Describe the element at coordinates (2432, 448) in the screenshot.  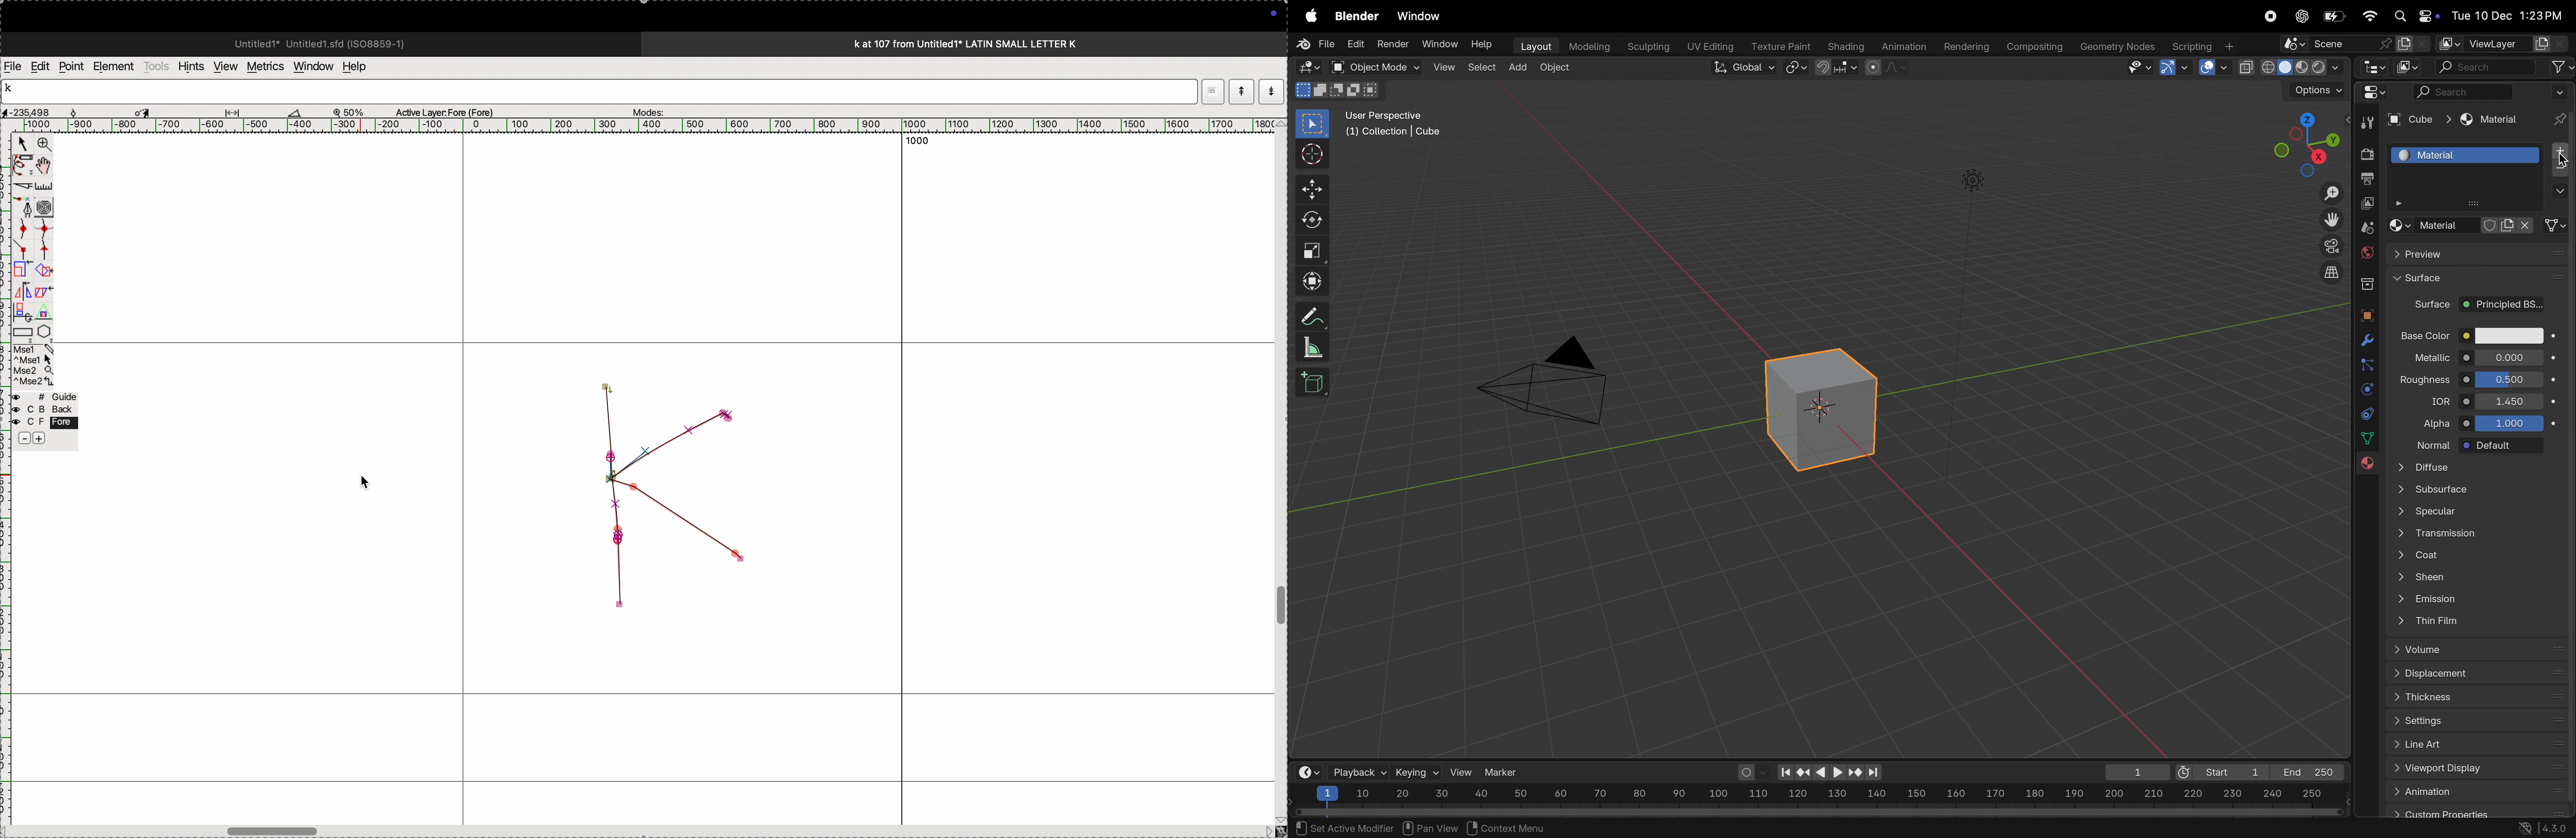
I see `normal` at that location.